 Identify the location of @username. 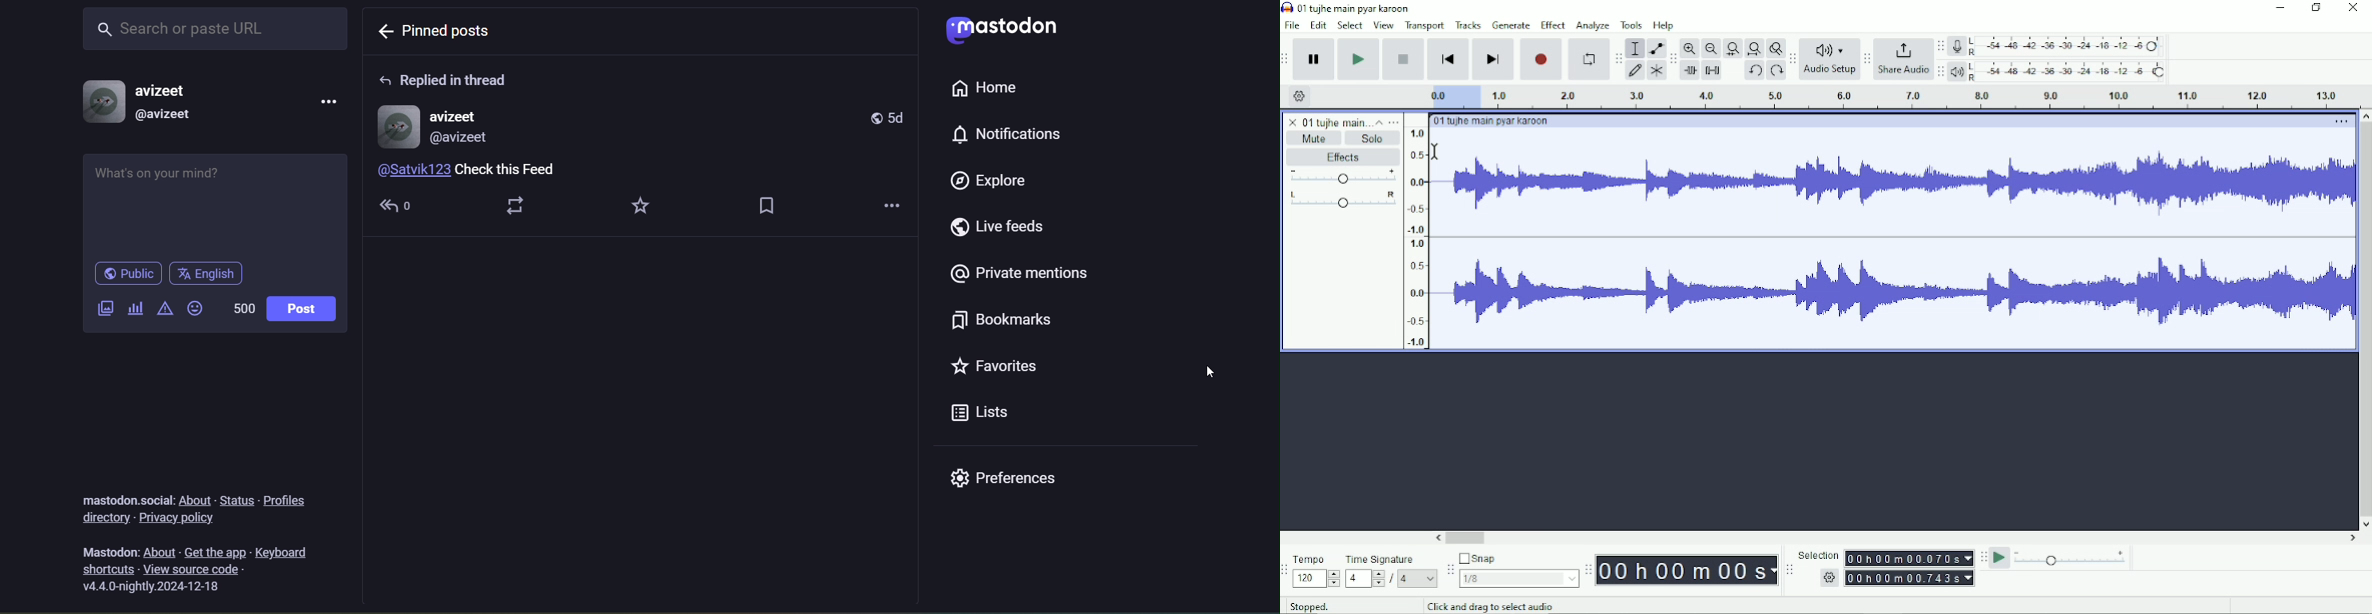
(167, 117).